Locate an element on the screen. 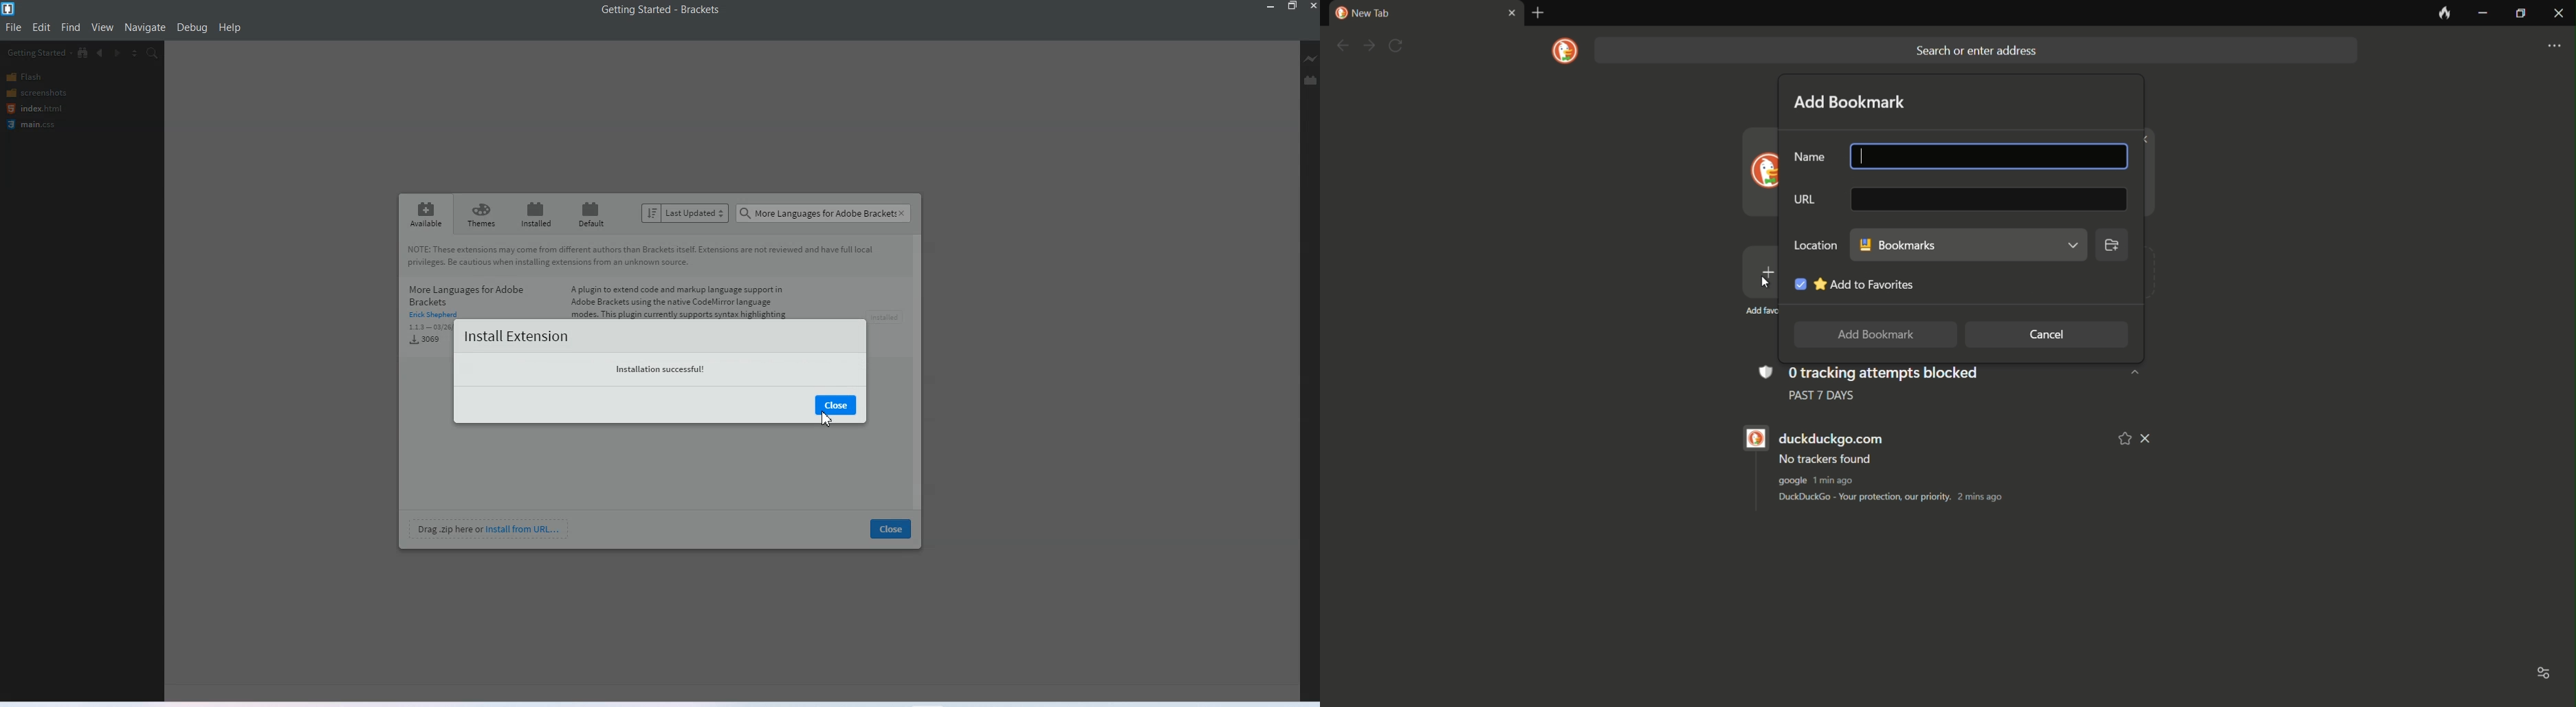 This screenshot has height=728, width=2576. Navigate Forwards is located at coordinates (118, 54).